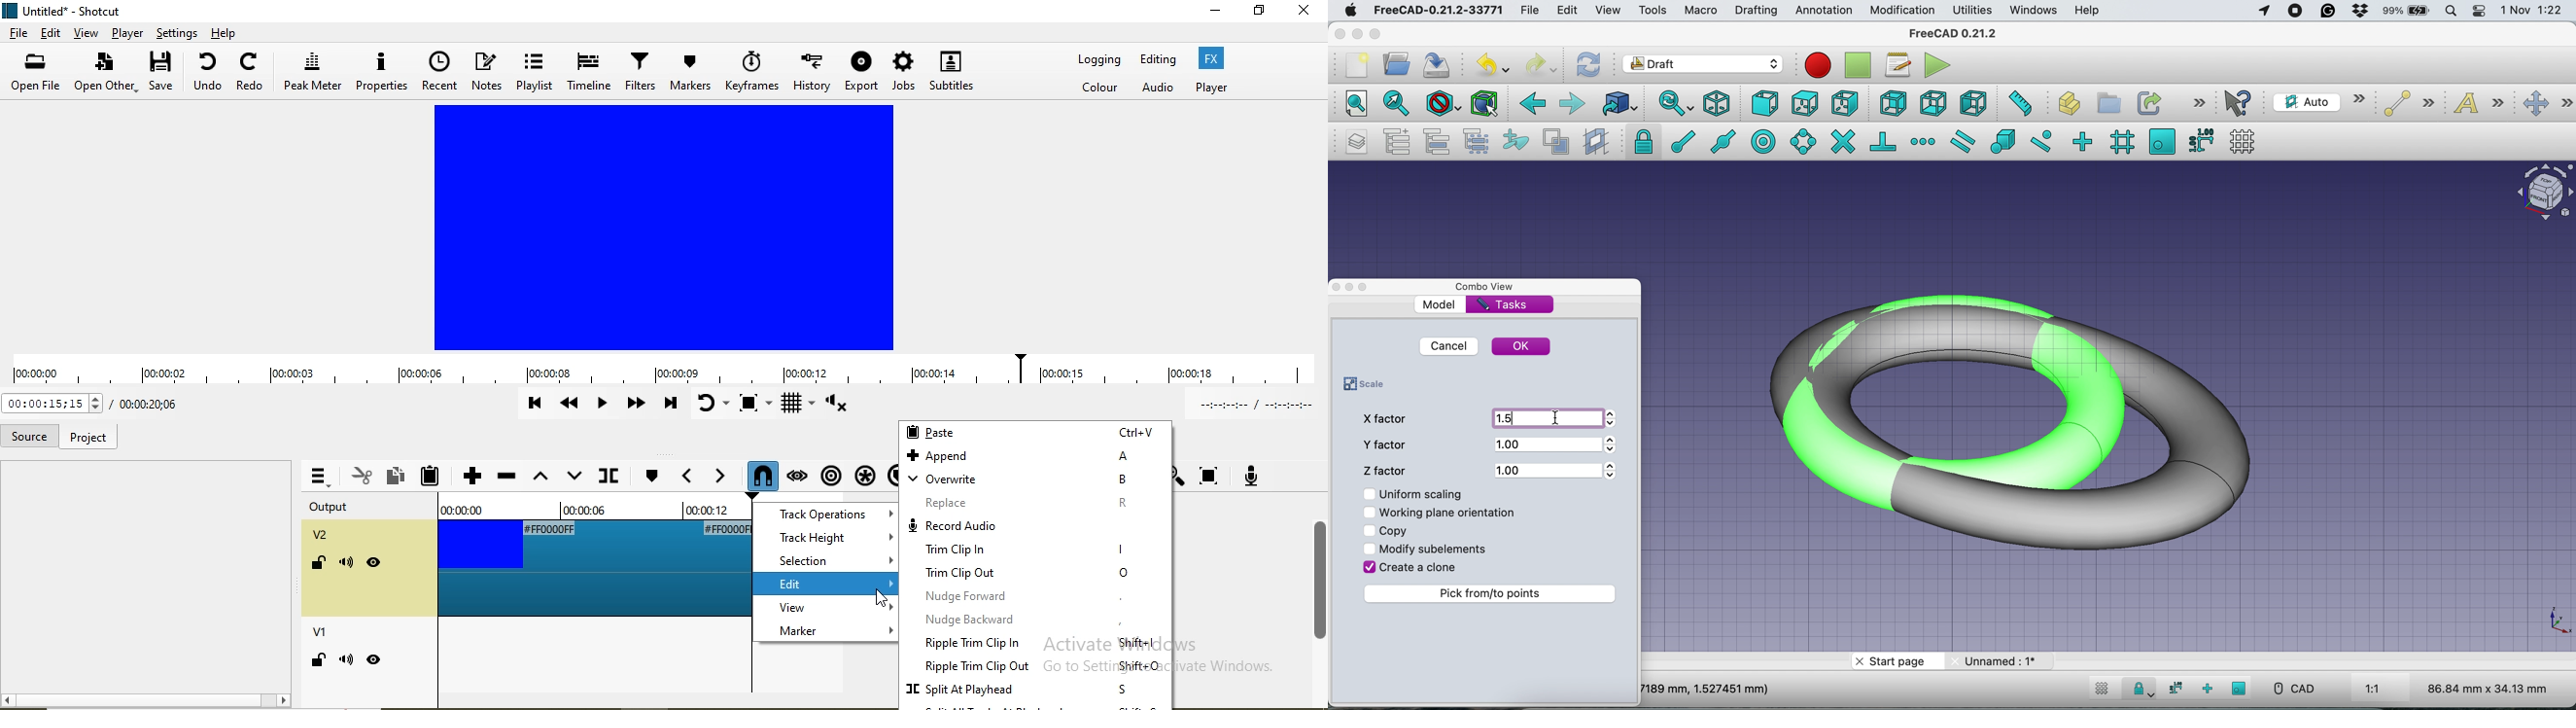  I want to click on snap dimensions, so click(2200, 140).